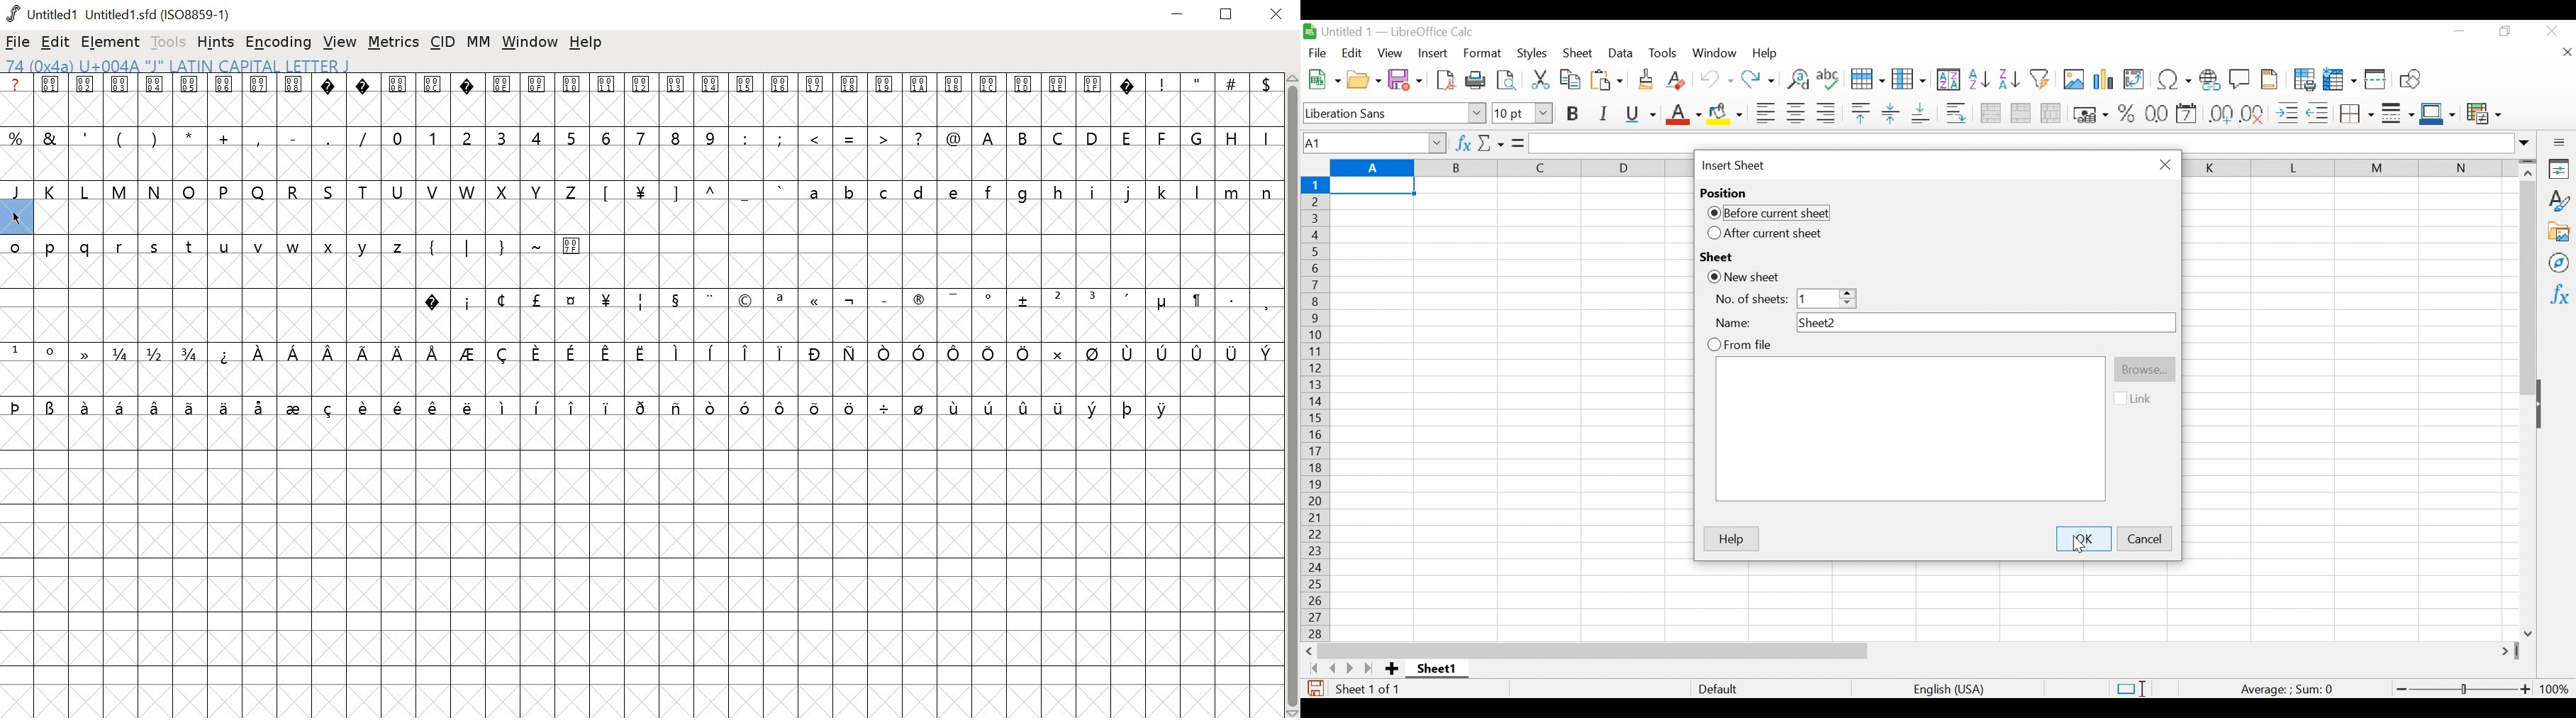 Image resolution: width=2576 pixels, height=728 pixels. Describe the element at coordinates (1446, 79) in the screenshot. I see `Save as PDF` at that location.